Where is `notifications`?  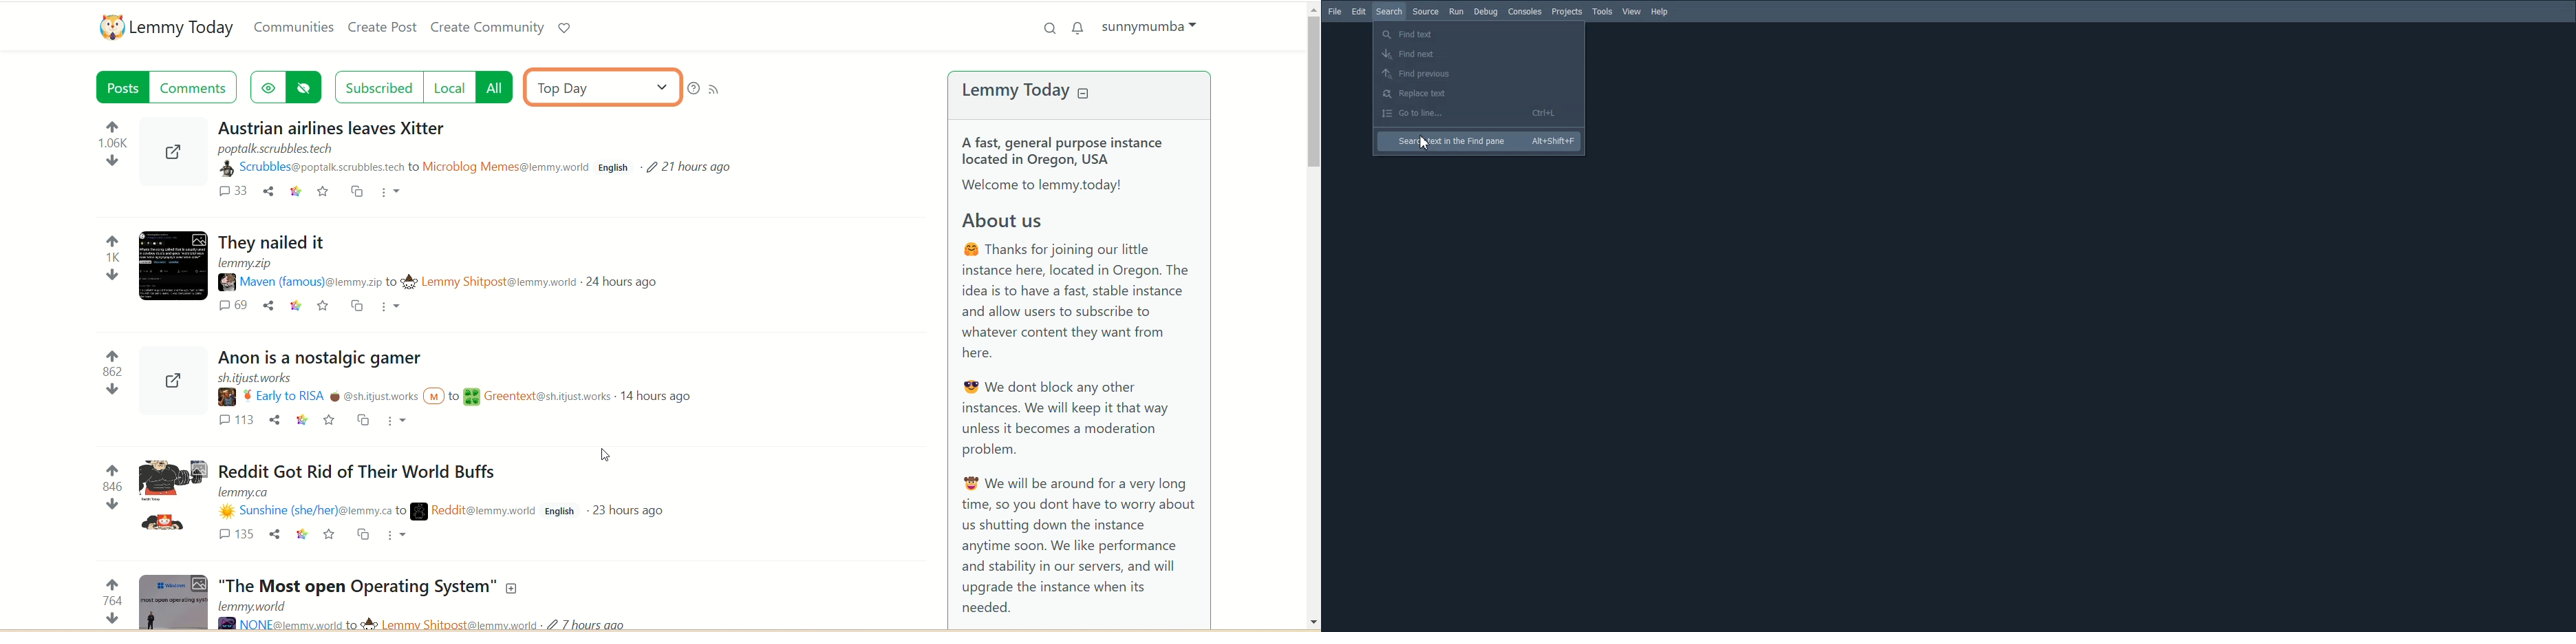 notifications is located at coordinates (1081, 27).